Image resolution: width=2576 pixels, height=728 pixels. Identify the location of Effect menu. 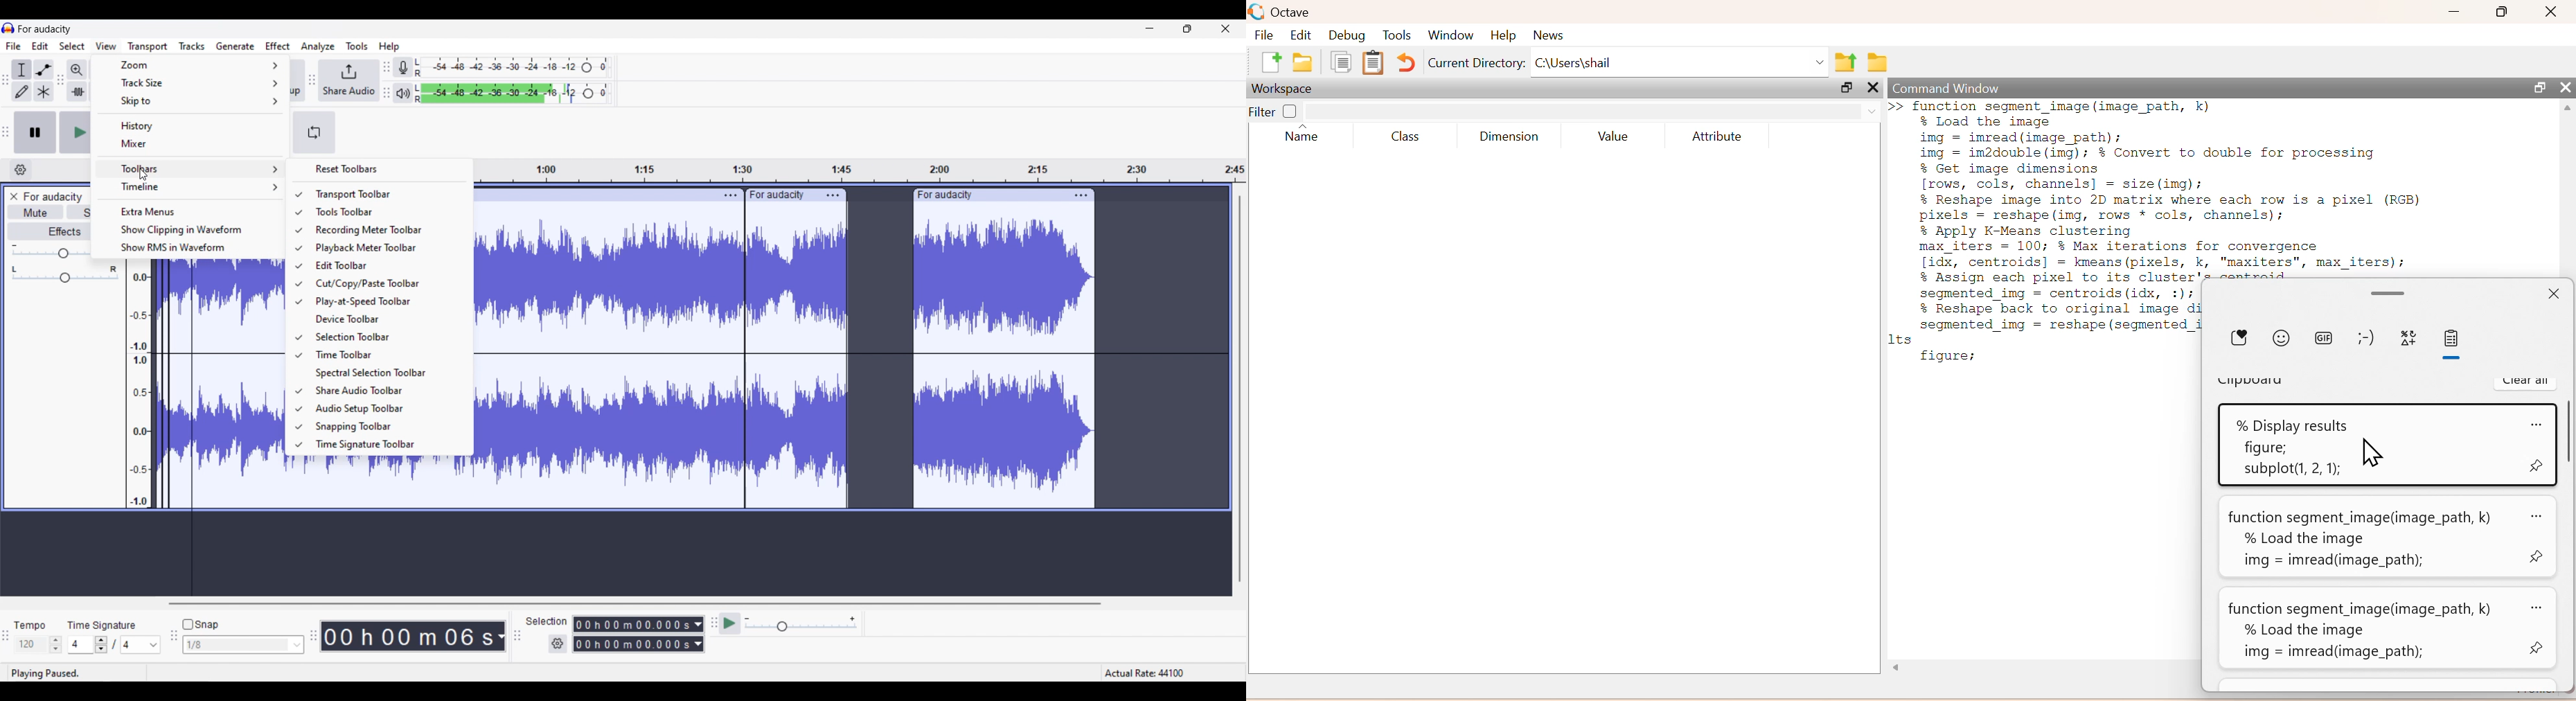
(278, 45).